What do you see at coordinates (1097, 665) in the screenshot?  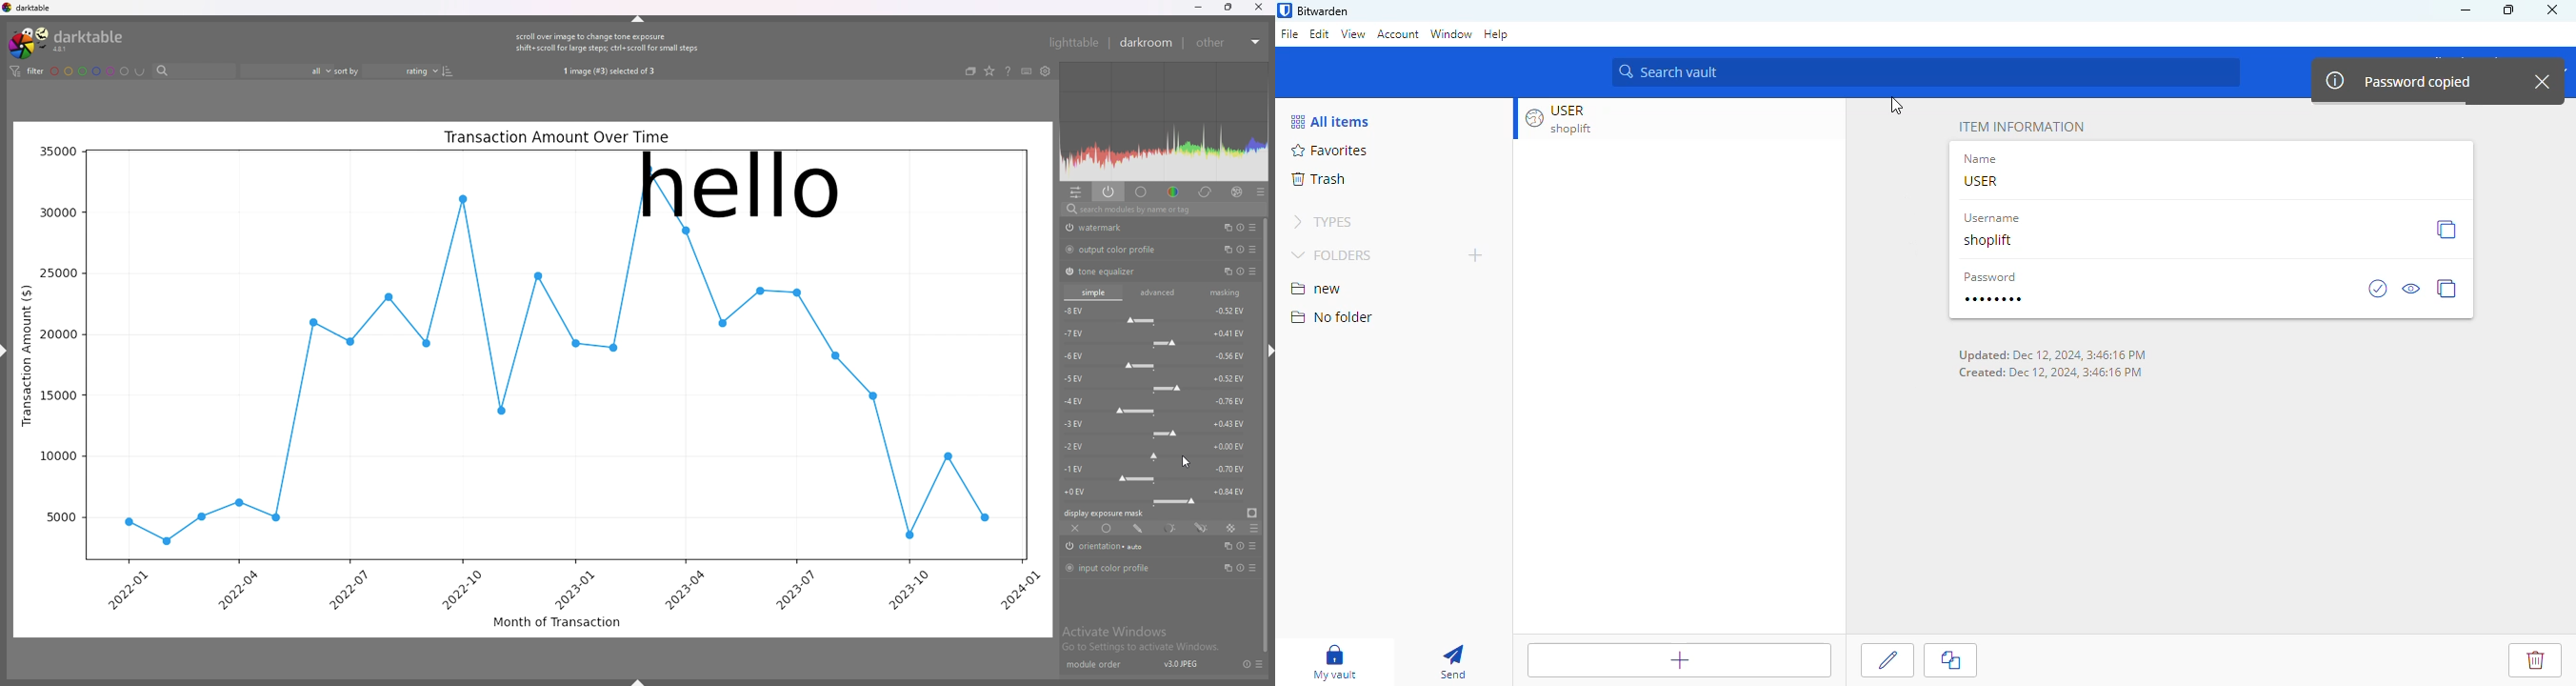 I see `module order` at bounding box center [1097, 665].